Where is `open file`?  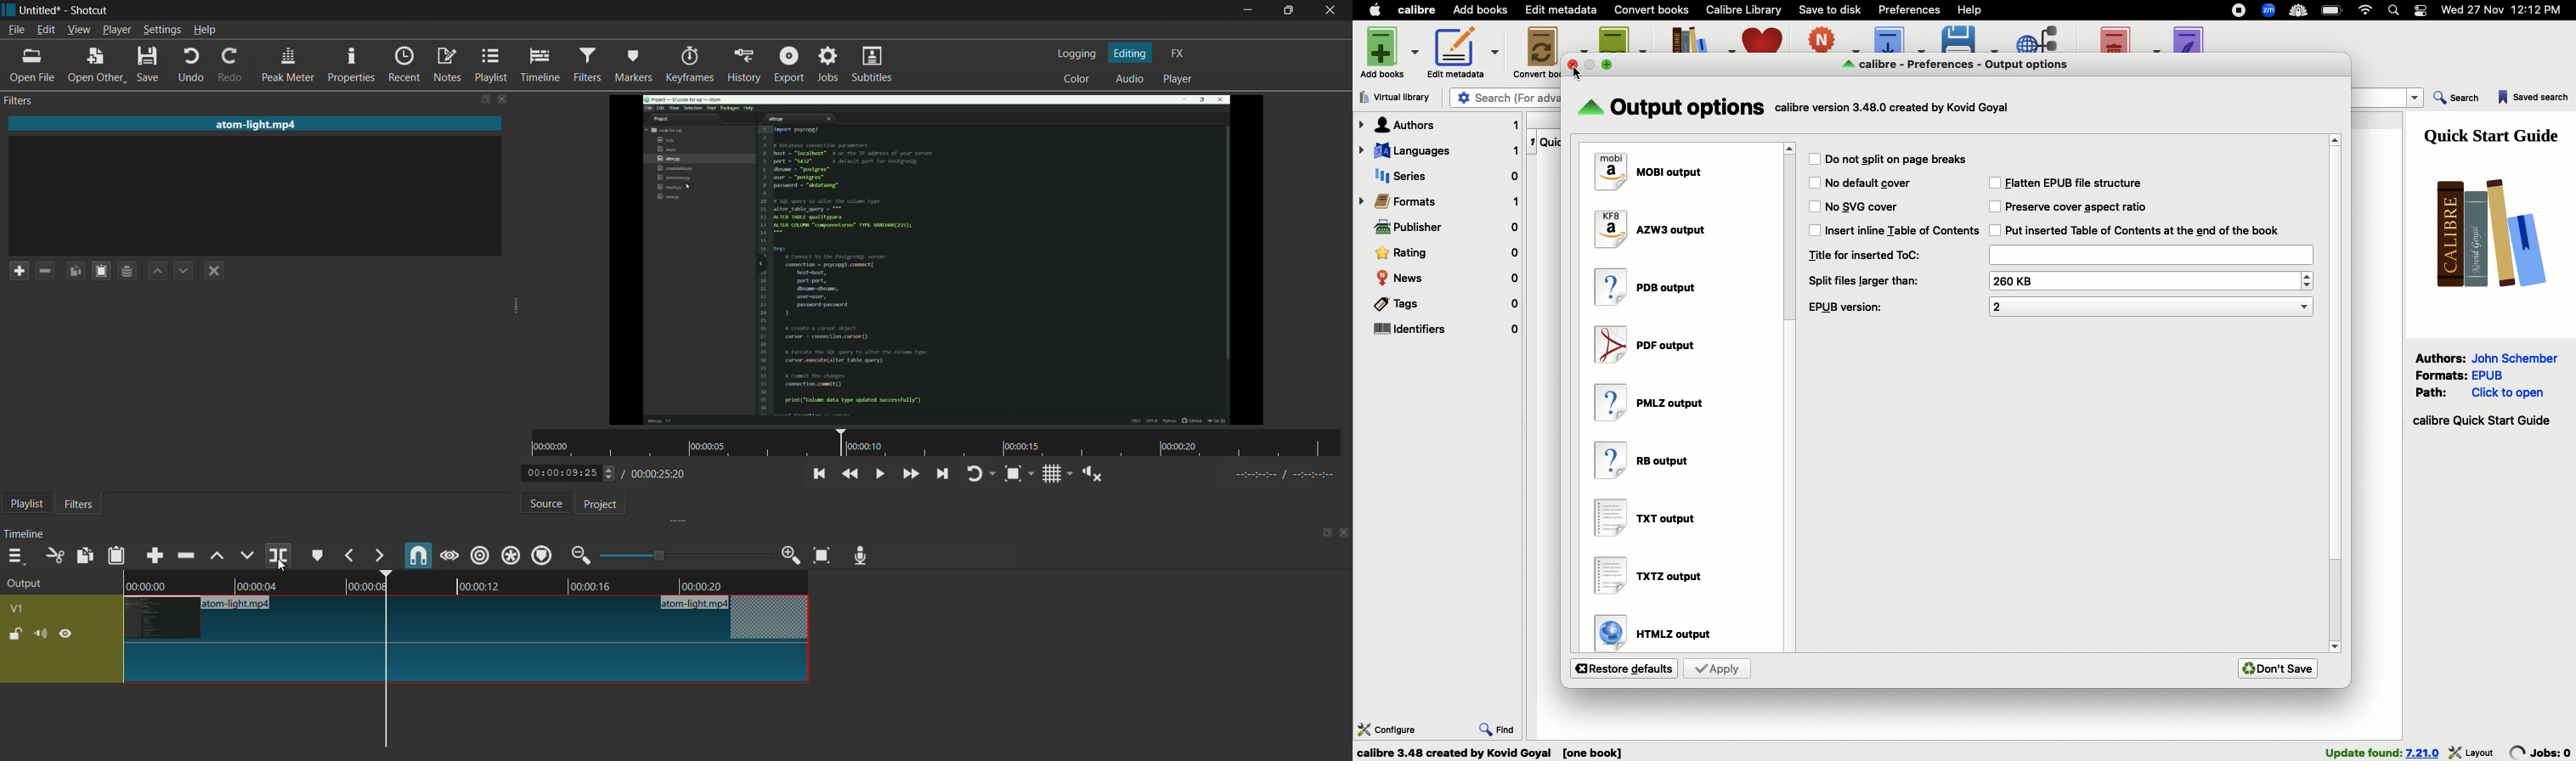
open file is located at coordinates (32, 66).